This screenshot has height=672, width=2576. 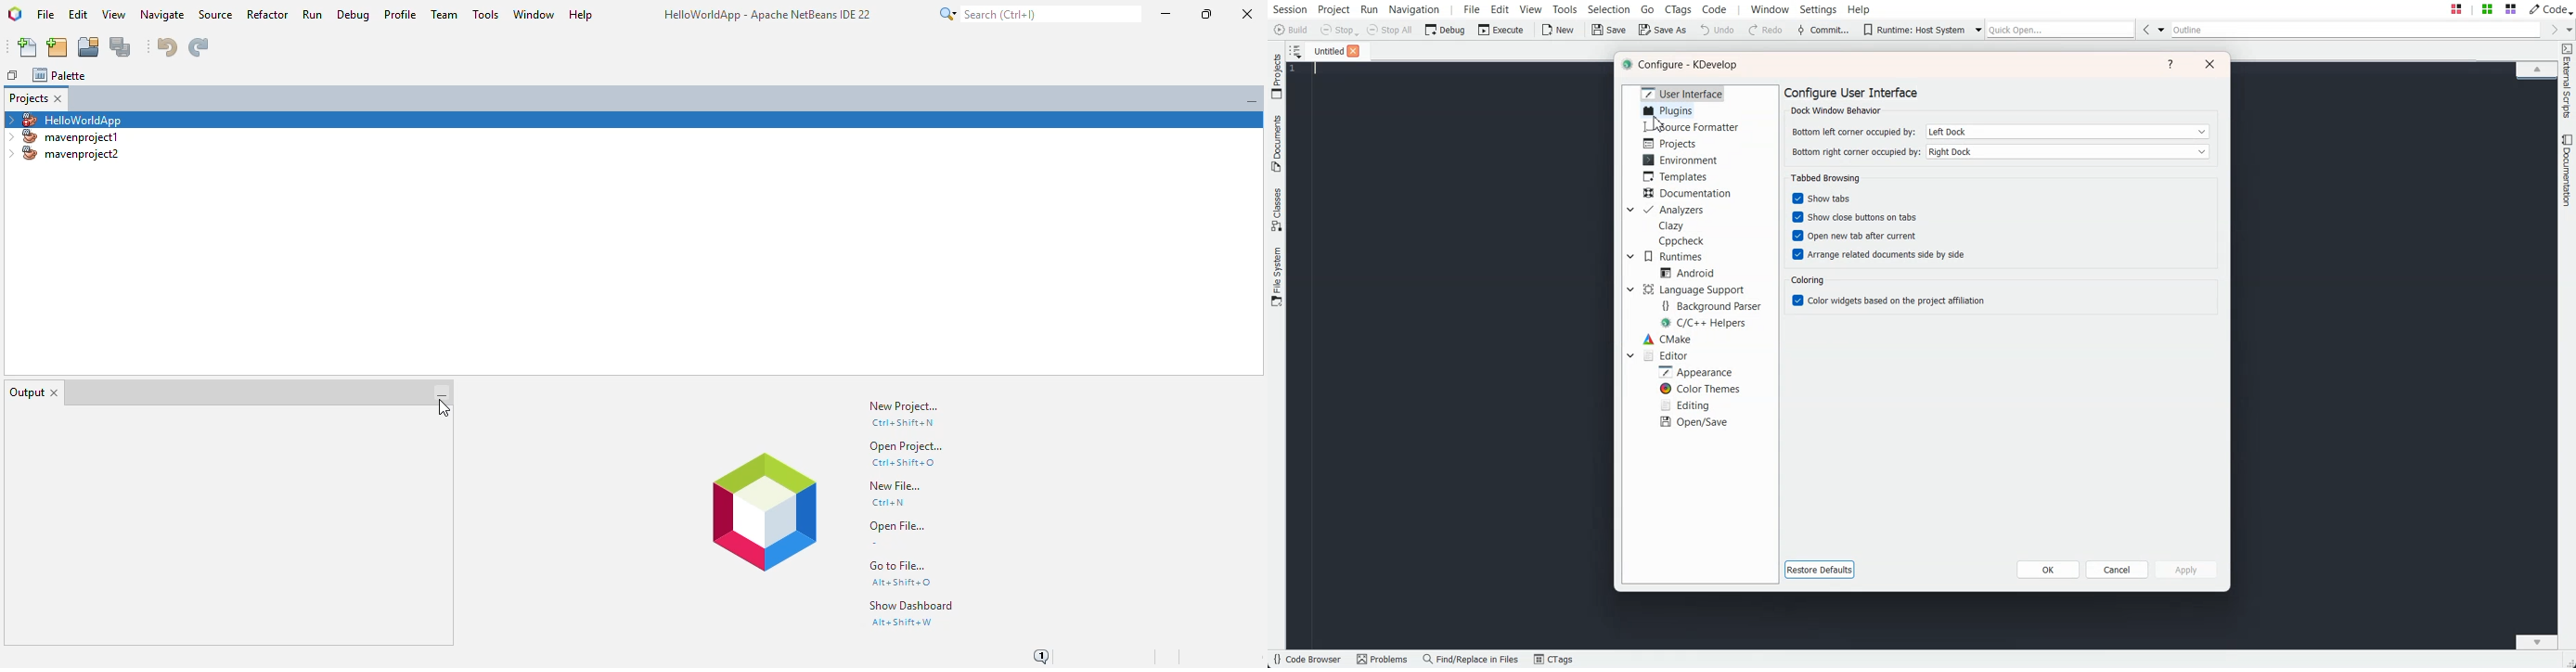 I want to click on Apply, so click(x=2185, y=569).